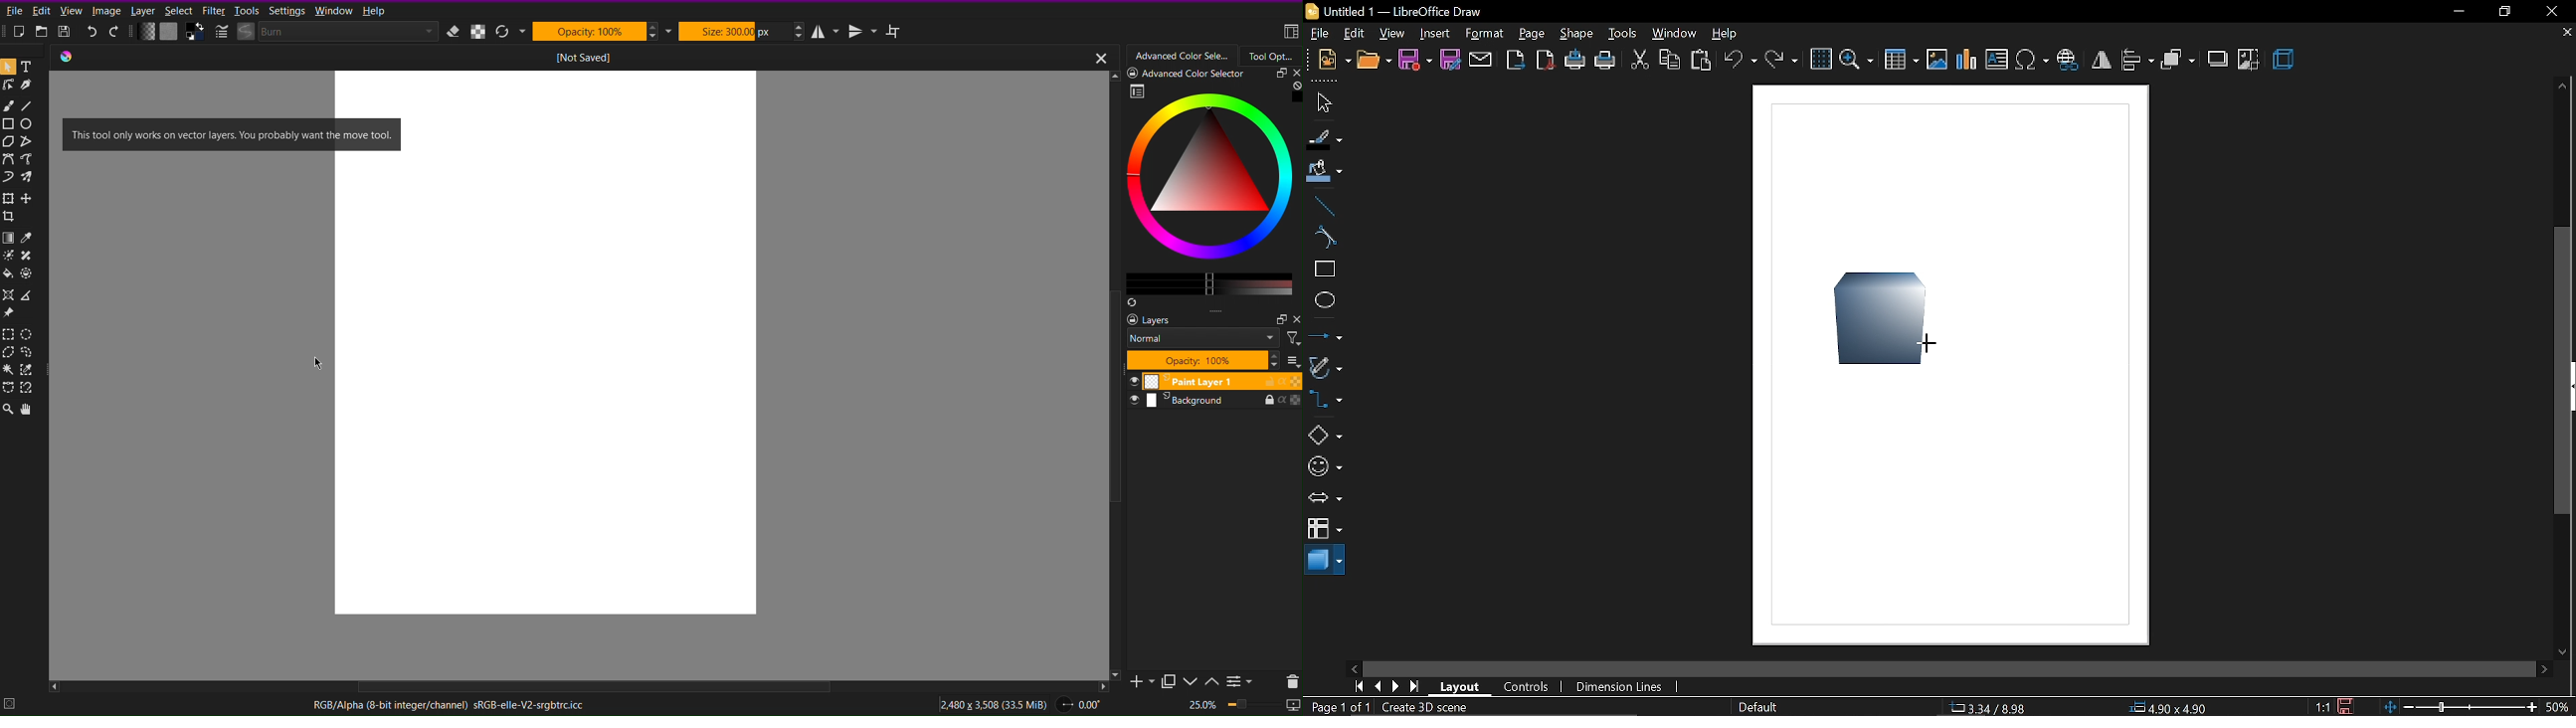 This screenshot has width=2576, height=728. What do you see at coordinates (324, 33) in the screenshot?
I see `Brush Settings` at bounding box center [324, 33].